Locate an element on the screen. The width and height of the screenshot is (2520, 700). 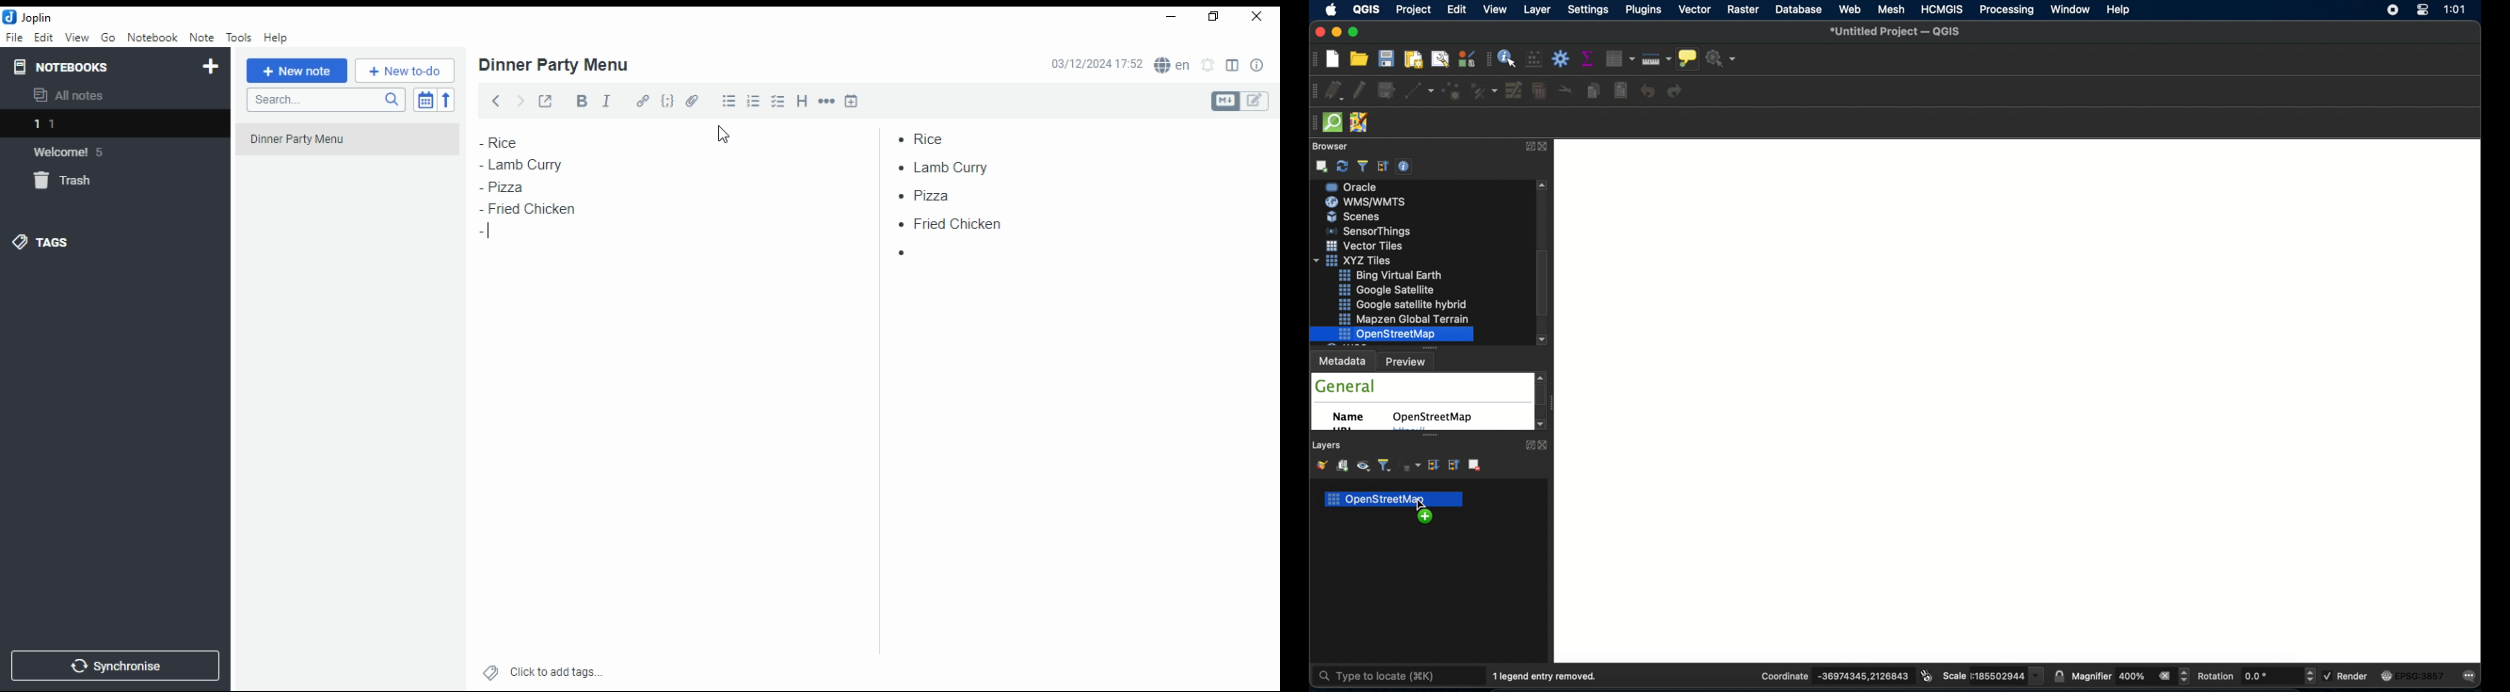
pizza is located at coordinates (506, 188).